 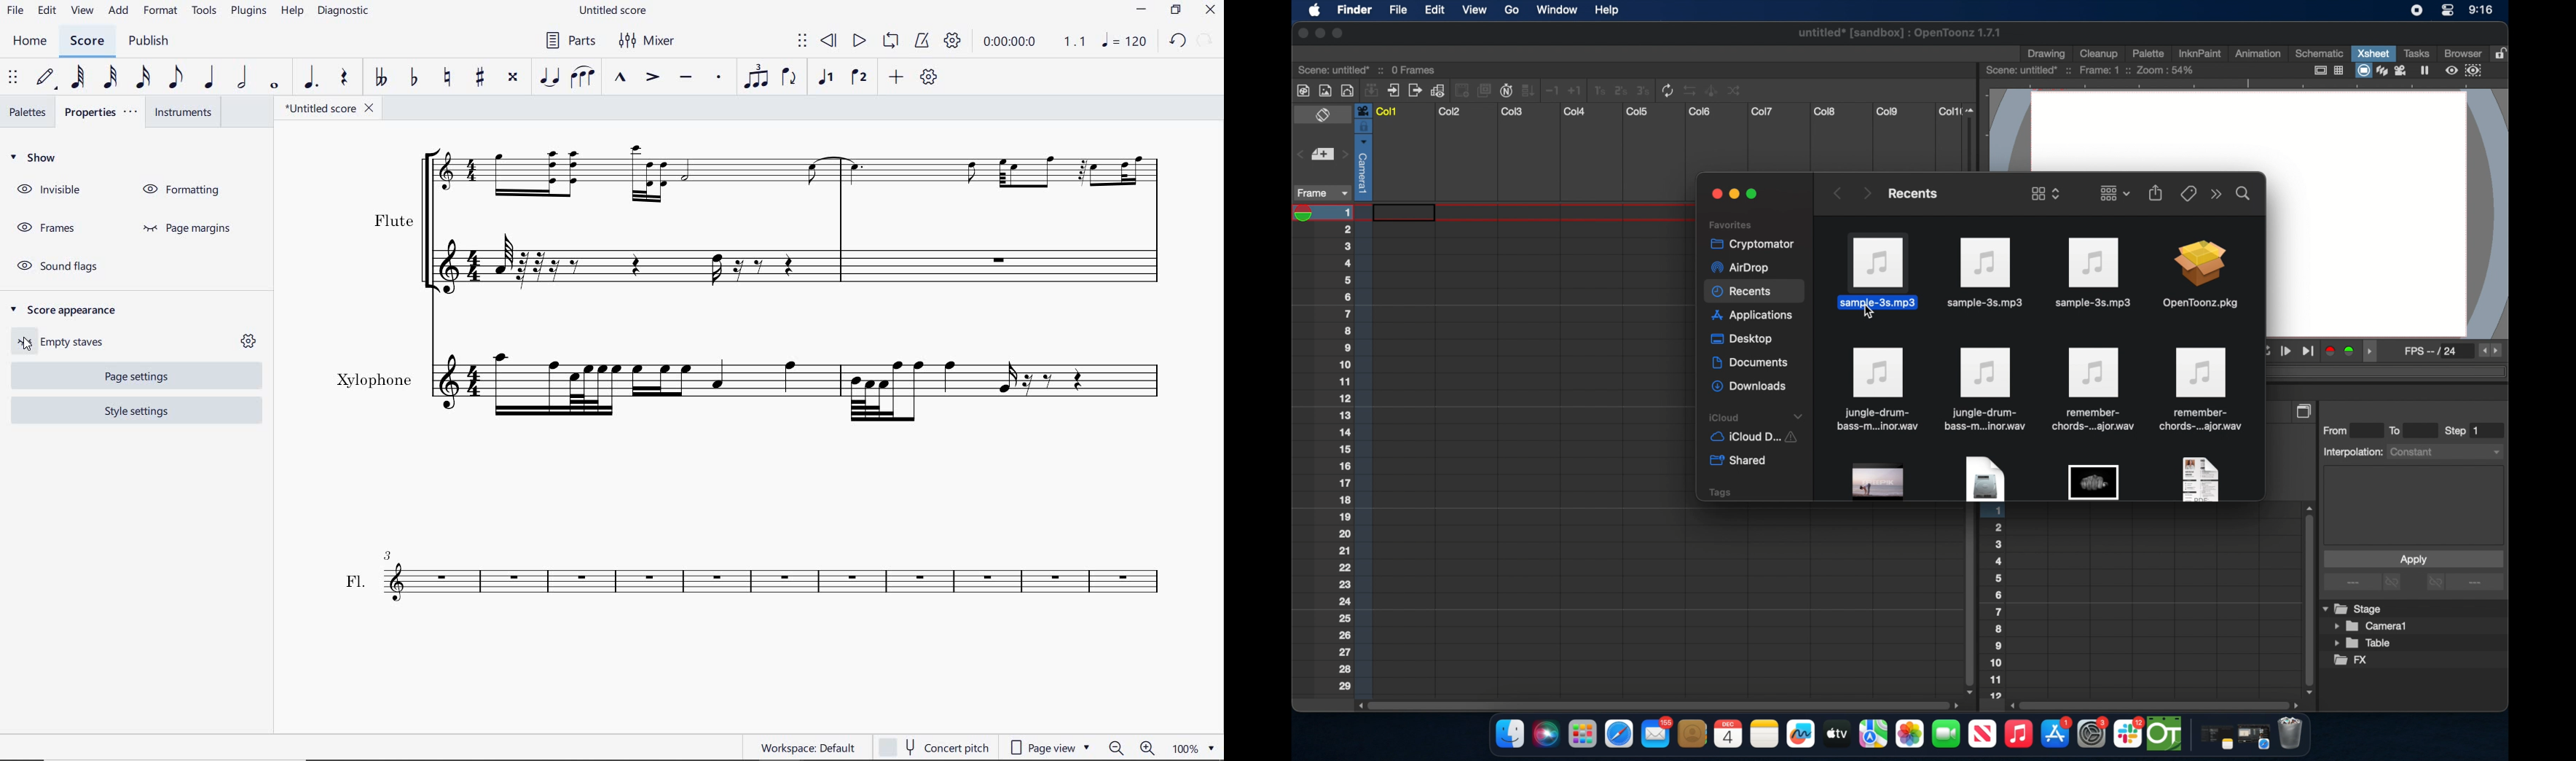 I want to click on safari, so click(x=2254, y=737).